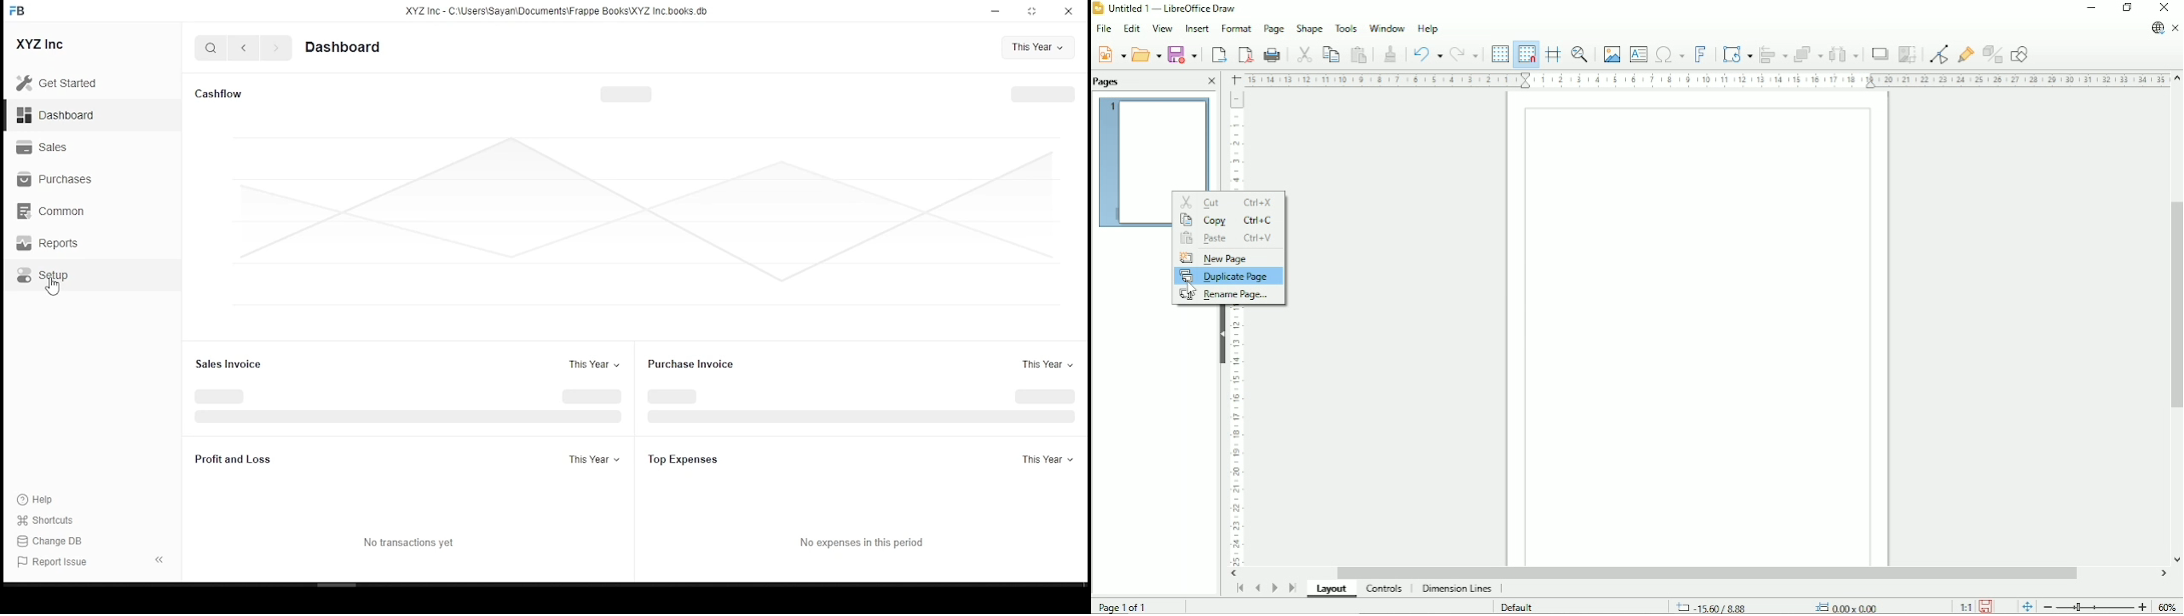  What do you see at coordinates (211, 47) in the screenshot?
I see `search` at bounding box center [211, 47].